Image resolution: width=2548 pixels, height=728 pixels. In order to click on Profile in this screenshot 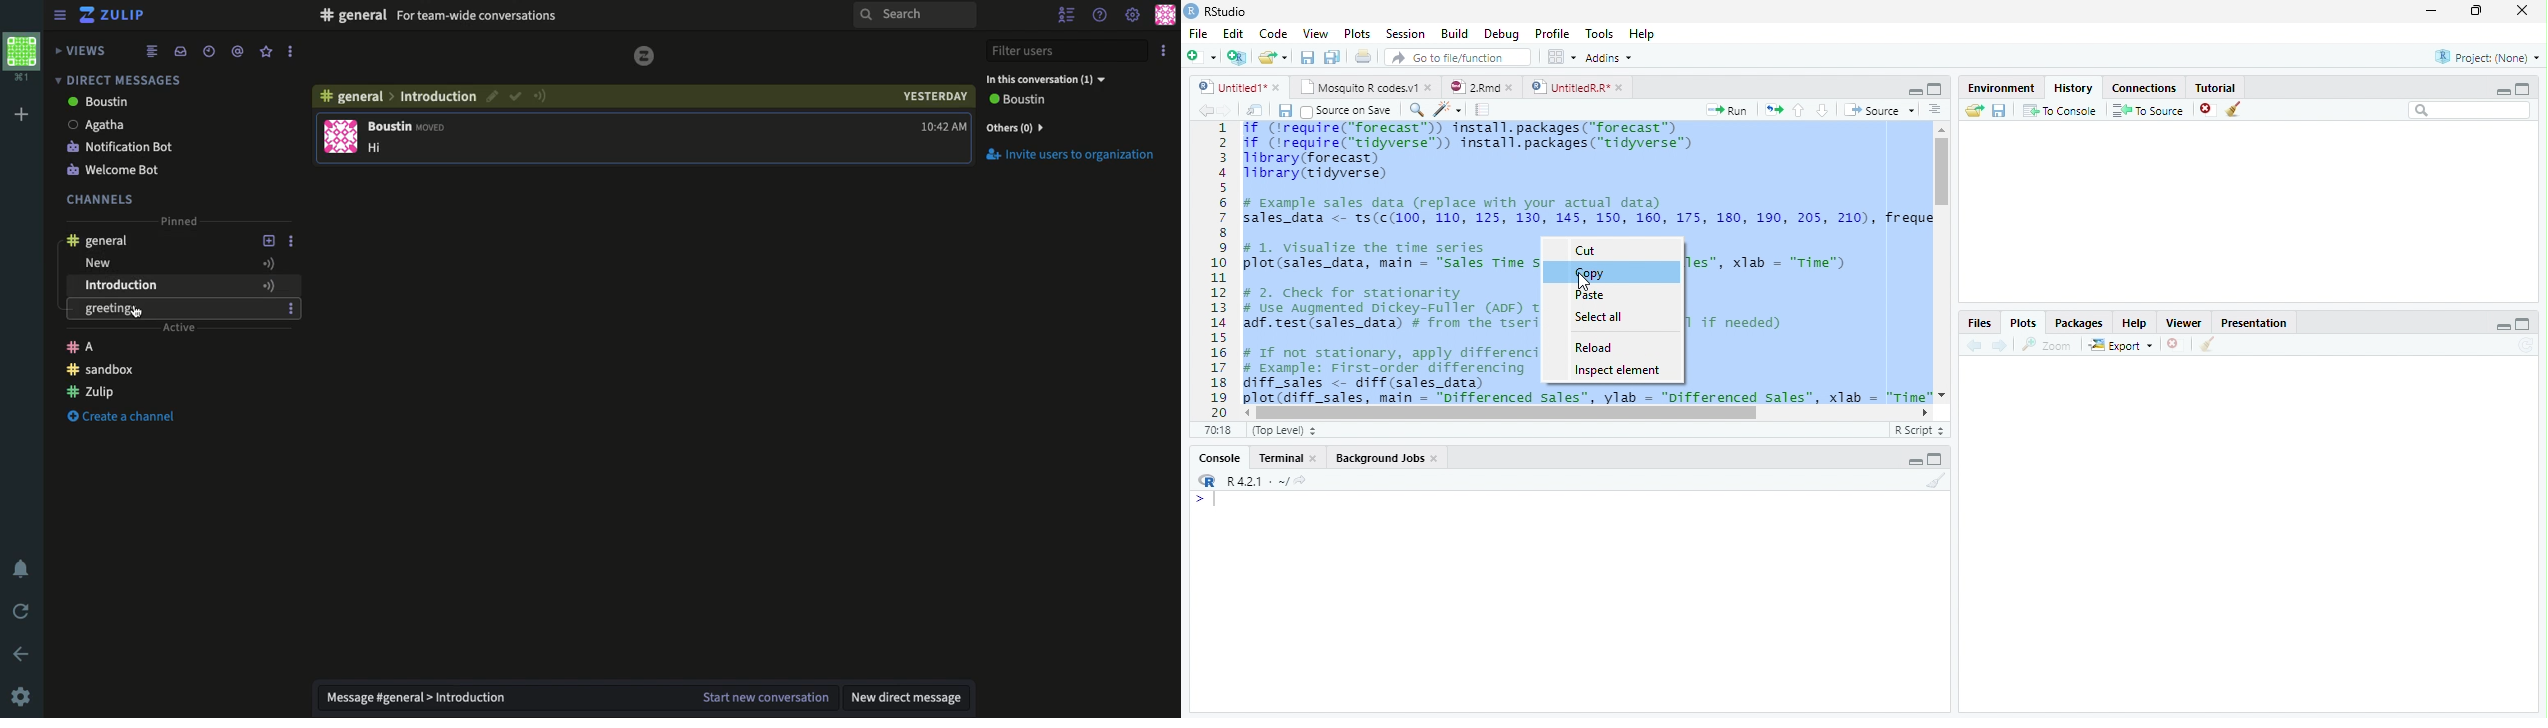, I will do `click(1553, 35)`.